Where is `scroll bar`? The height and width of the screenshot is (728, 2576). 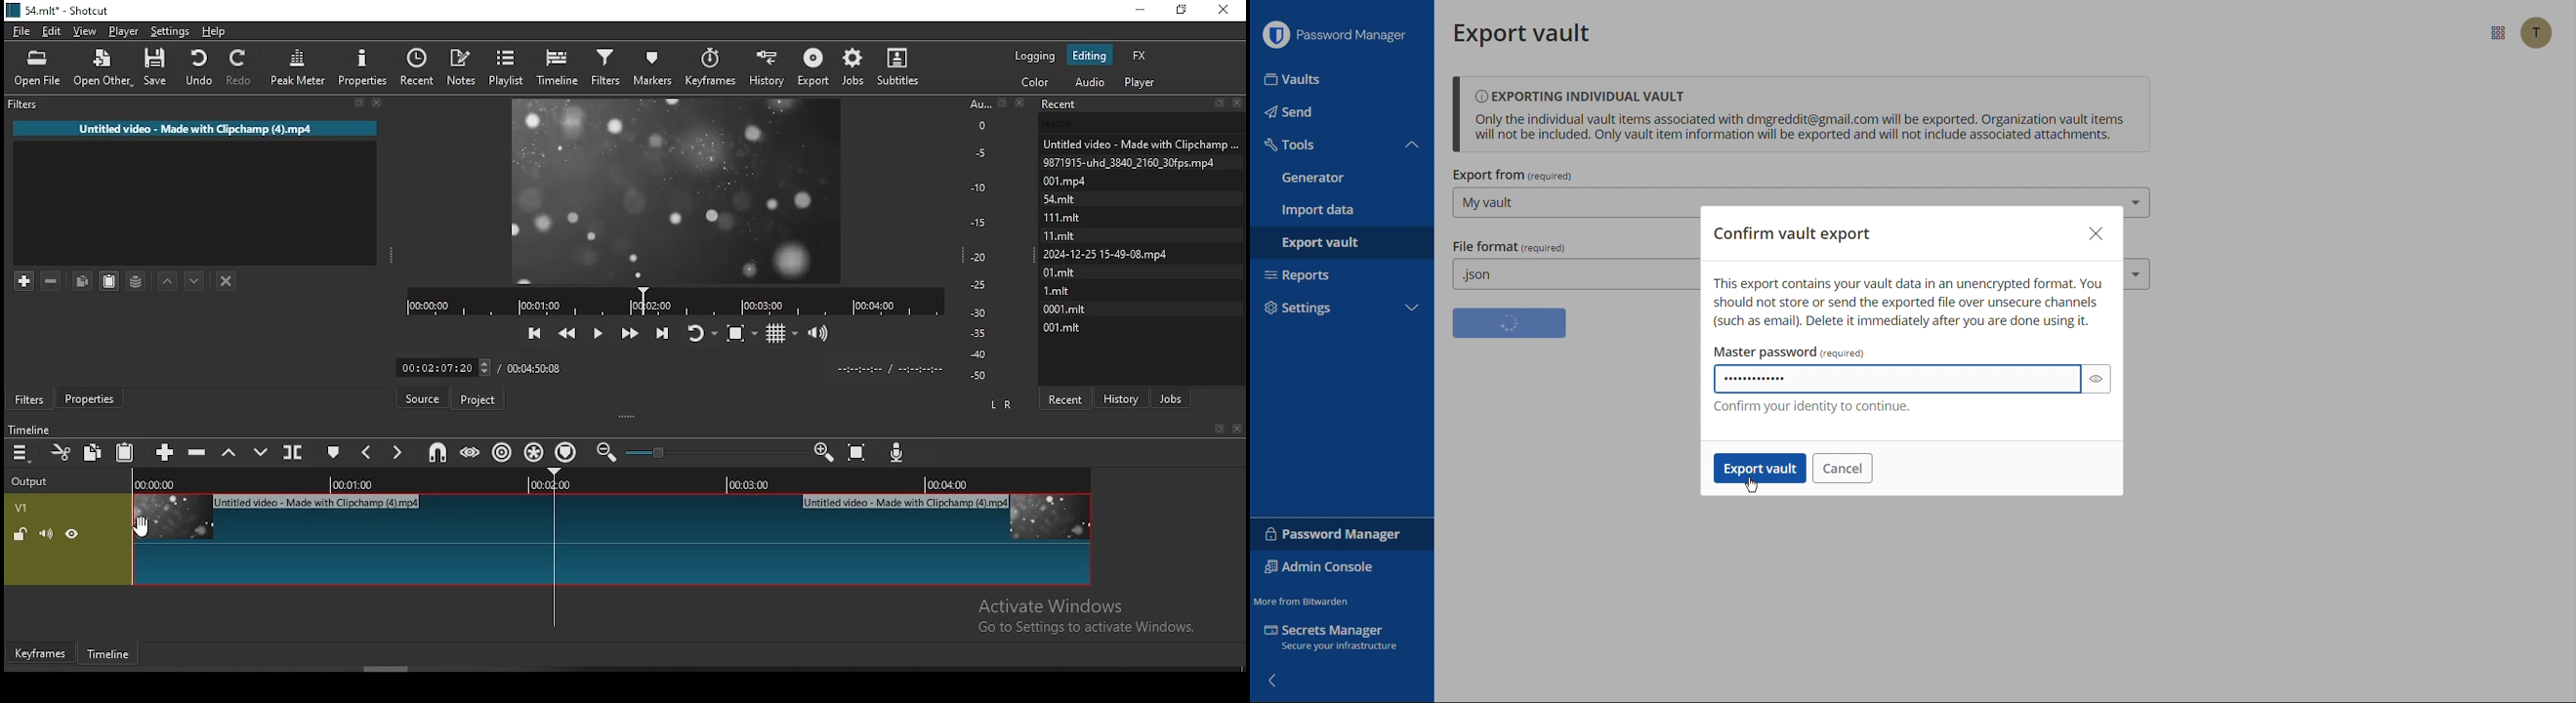
scroll bar is located at coordinates (371, 668).